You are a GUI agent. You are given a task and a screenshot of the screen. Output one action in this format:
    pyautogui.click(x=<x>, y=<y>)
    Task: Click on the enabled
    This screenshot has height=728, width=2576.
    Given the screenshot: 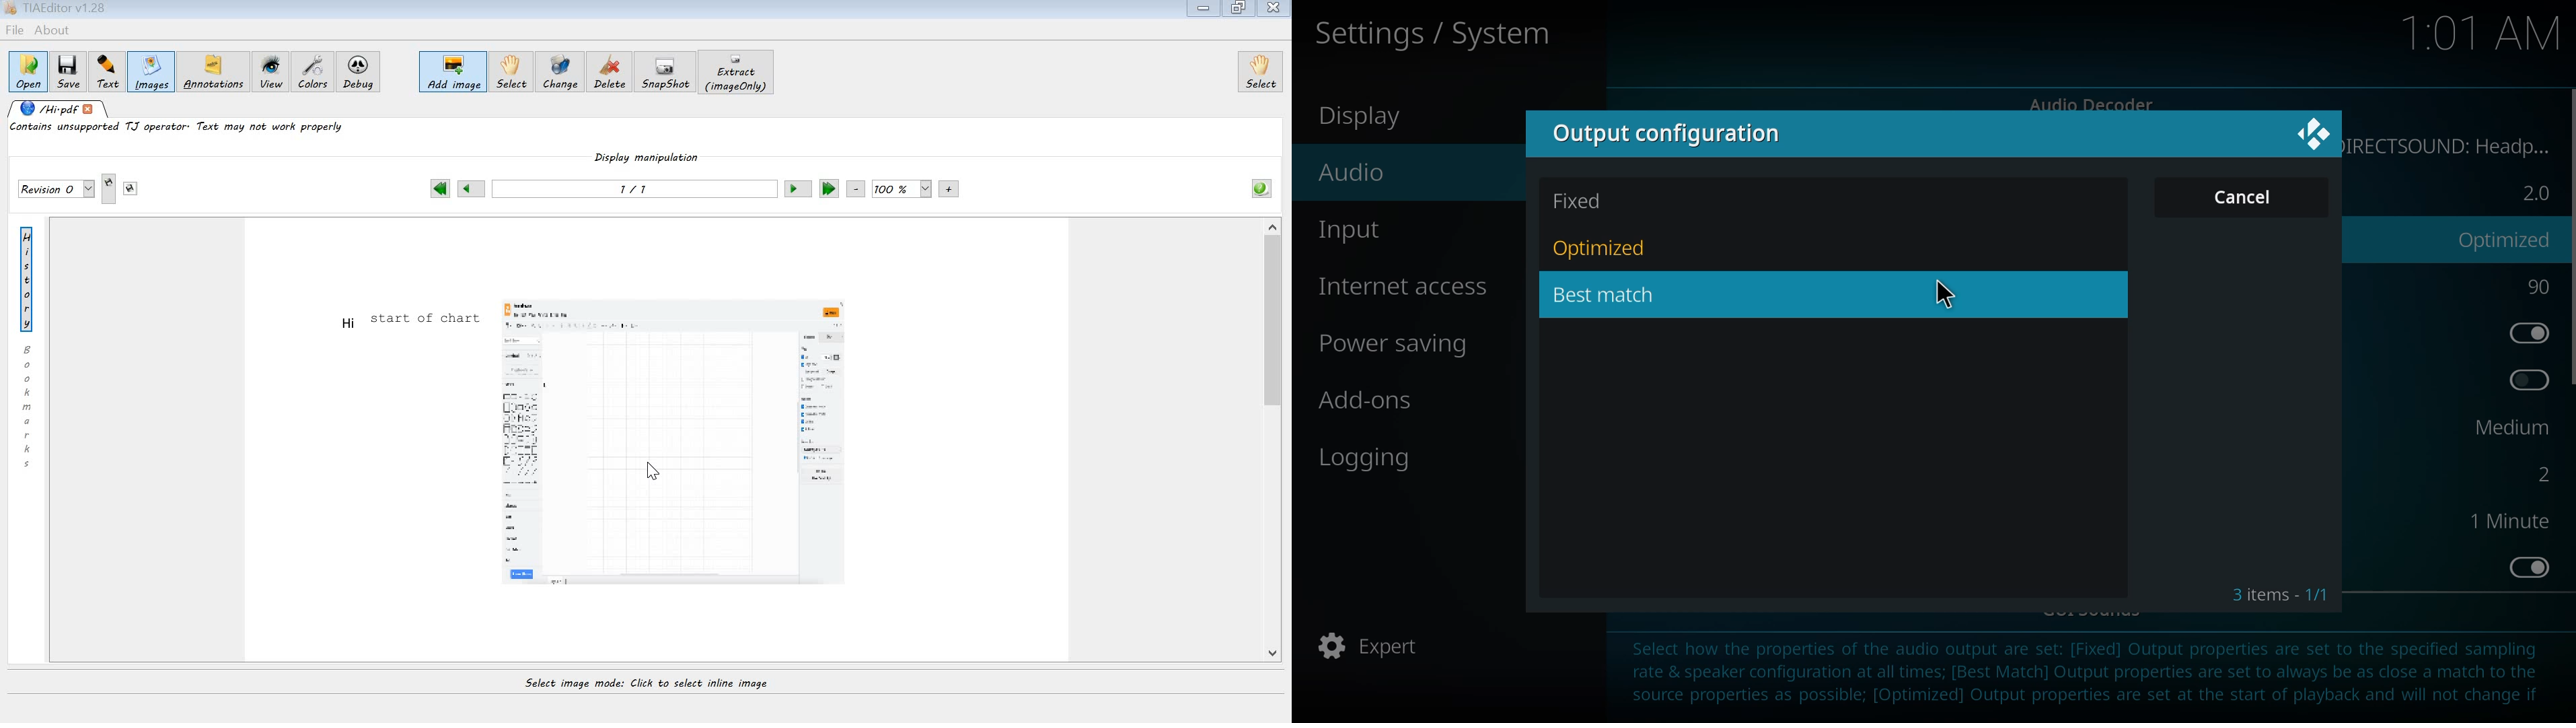 What is the action you would take?
    pyautogui.click(x=2526, y=331)
    